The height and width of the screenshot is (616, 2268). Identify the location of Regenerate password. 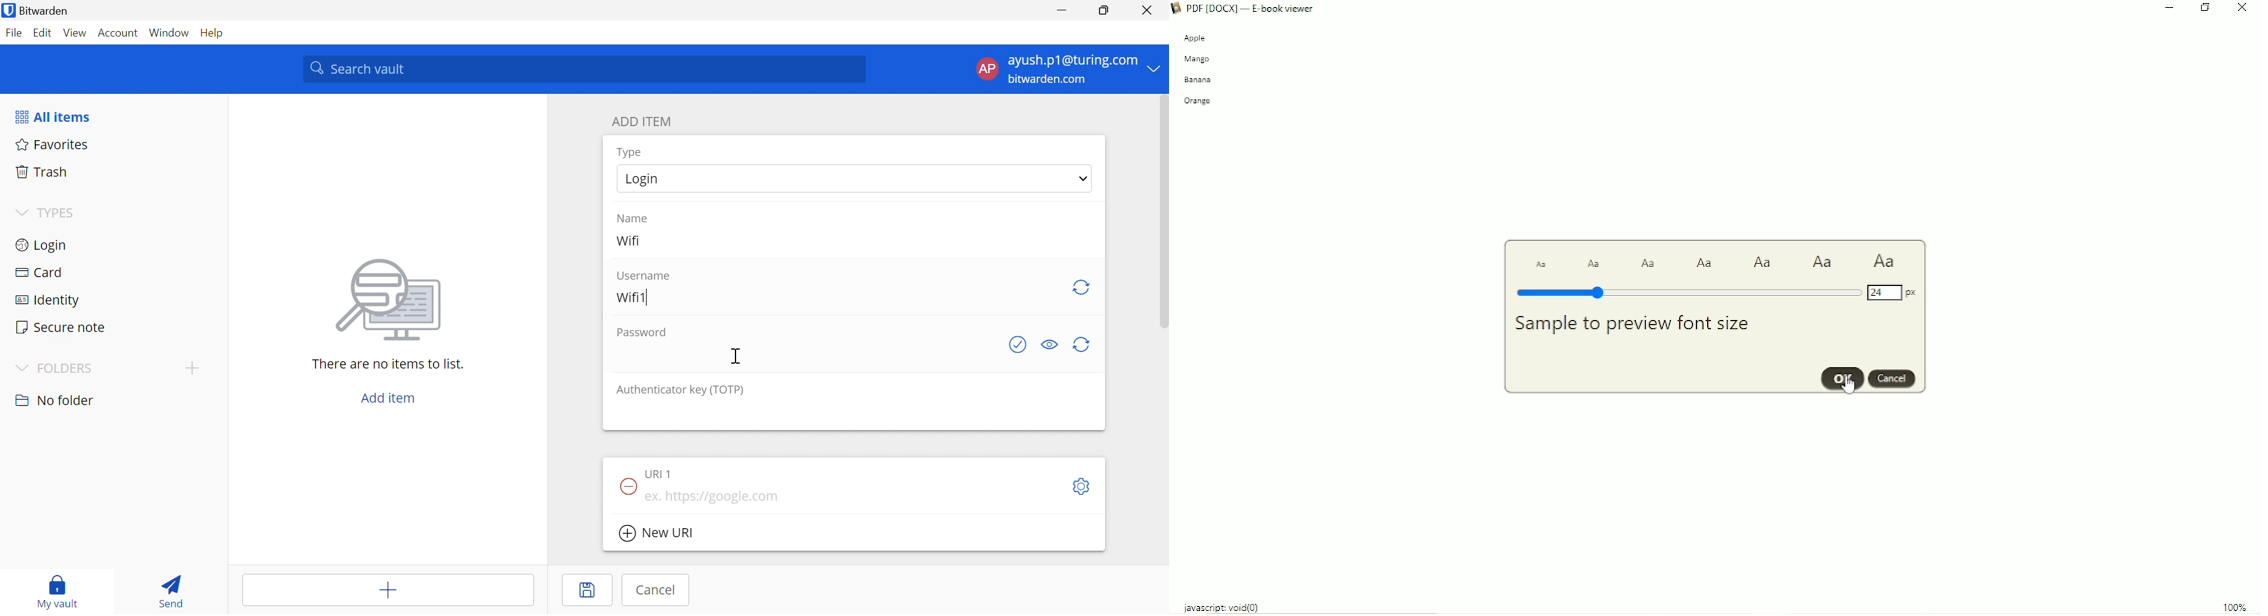
(1083, 345).